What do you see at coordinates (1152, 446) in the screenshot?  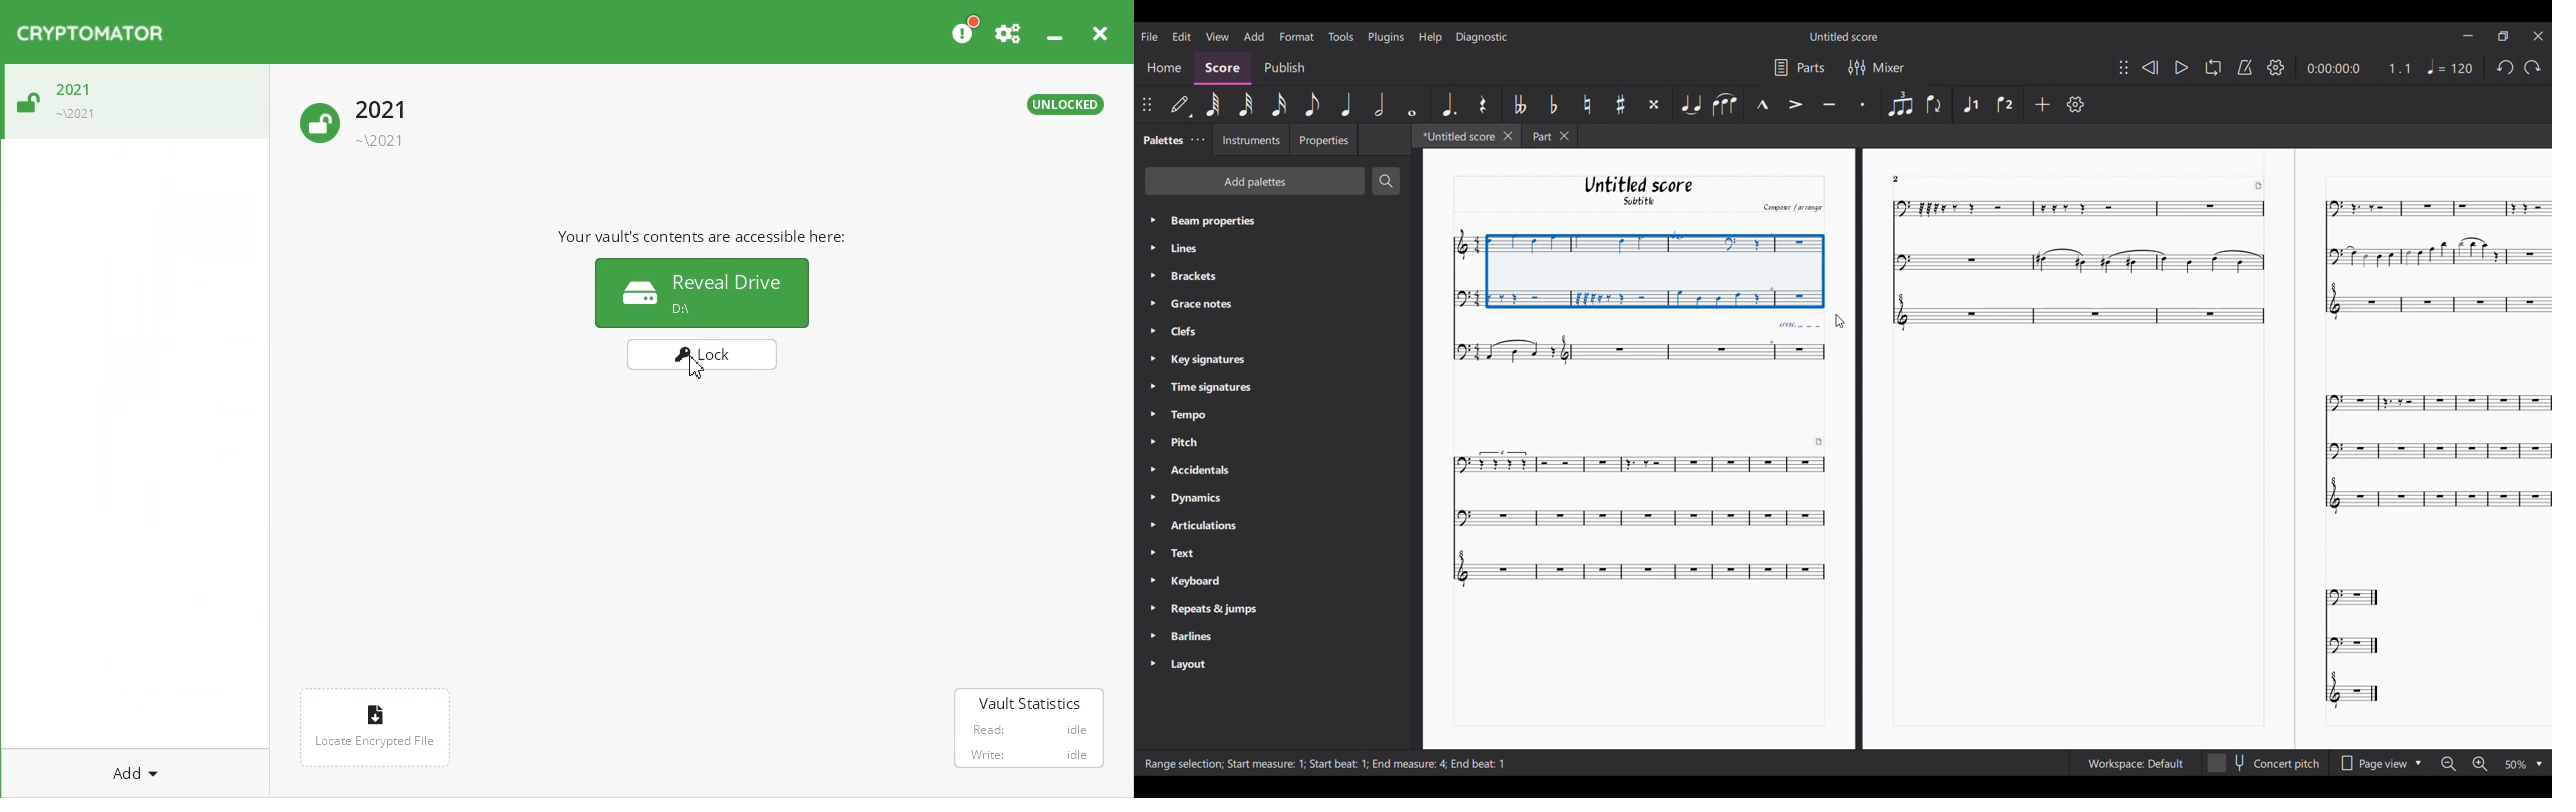 I see `` at bounding box center [1152, 446].